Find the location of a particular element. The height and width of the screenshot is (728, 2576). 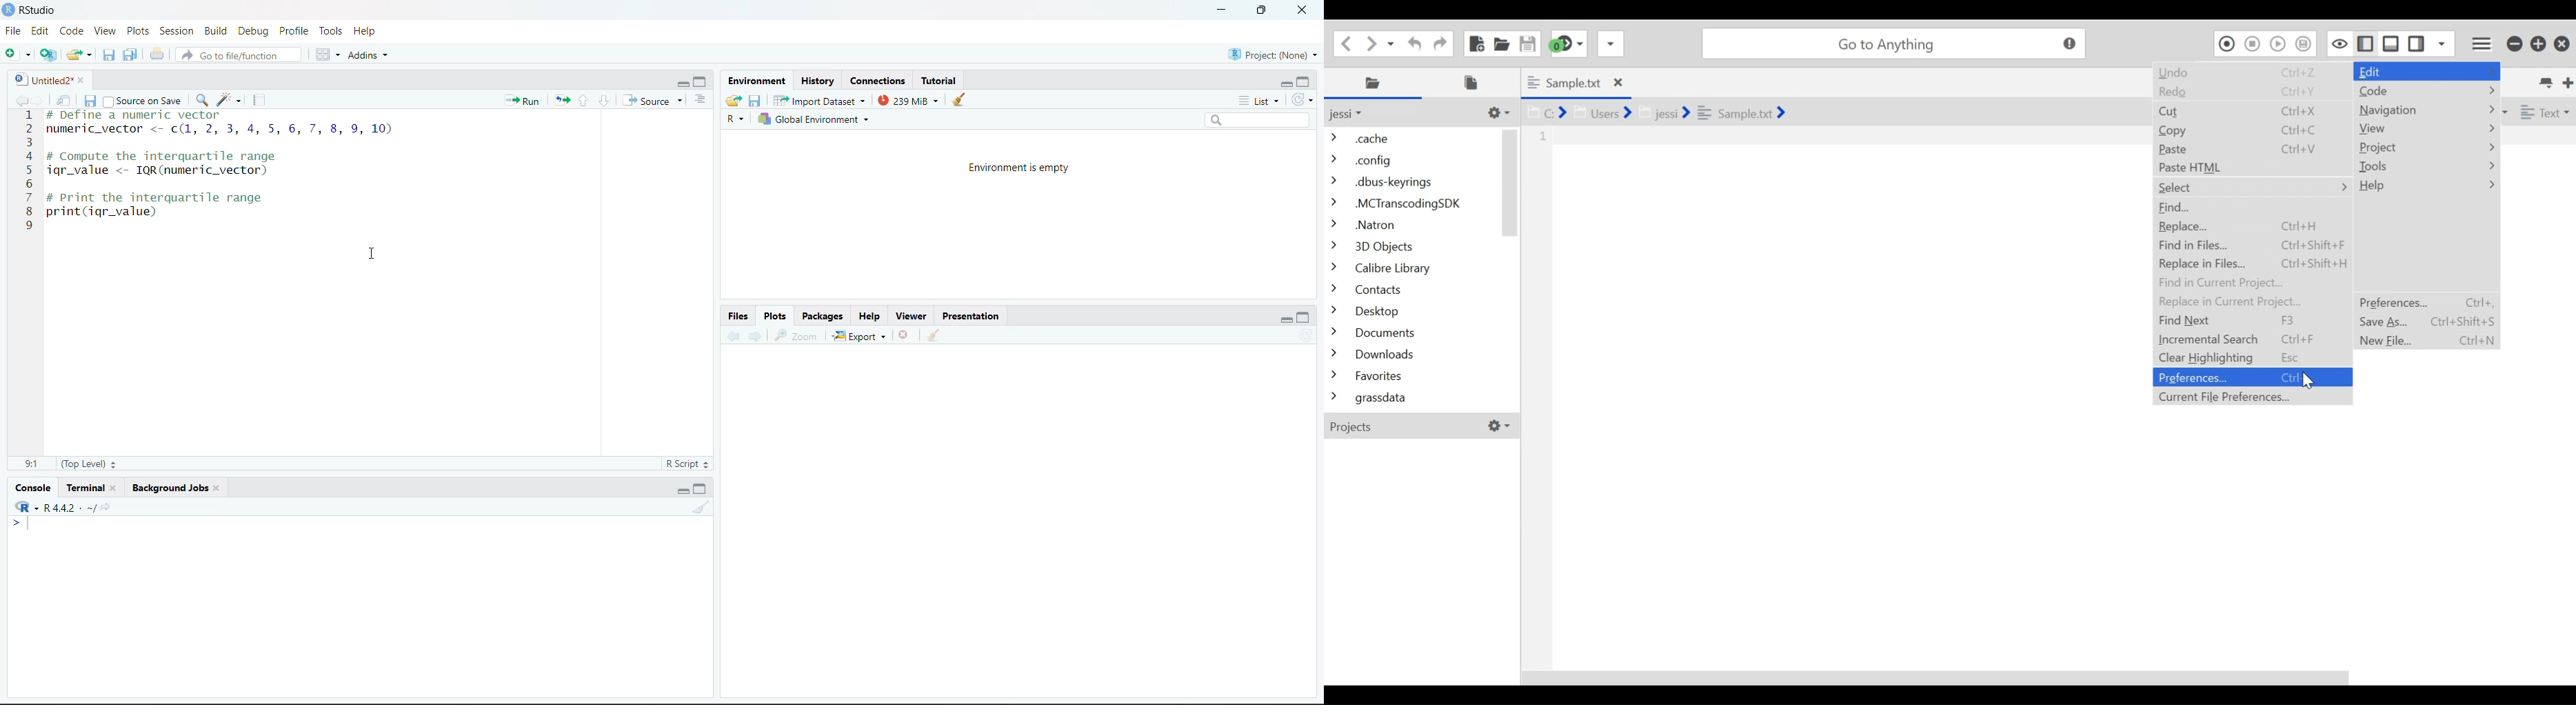

Go to previous section/chunk (Ctrl + PgUp) is located at coordinates (585, 100).